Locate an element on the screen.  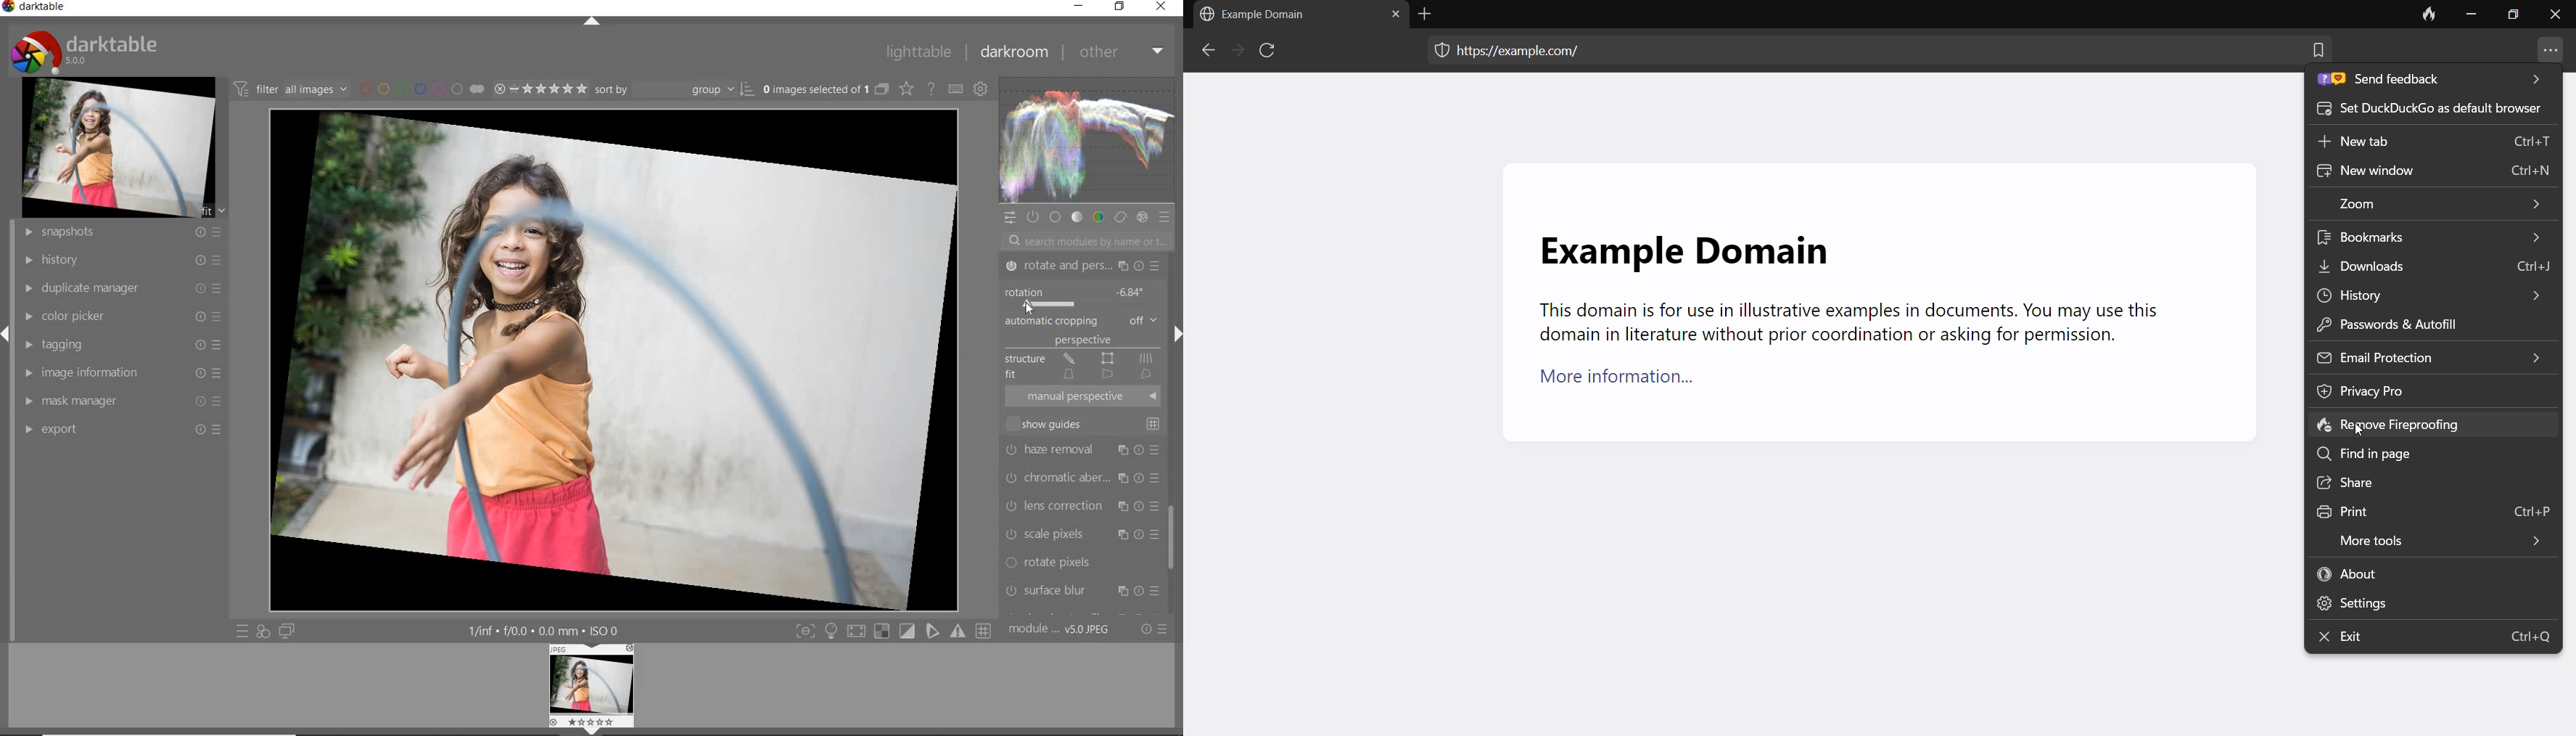
image information is located at coordinates (121, 374).